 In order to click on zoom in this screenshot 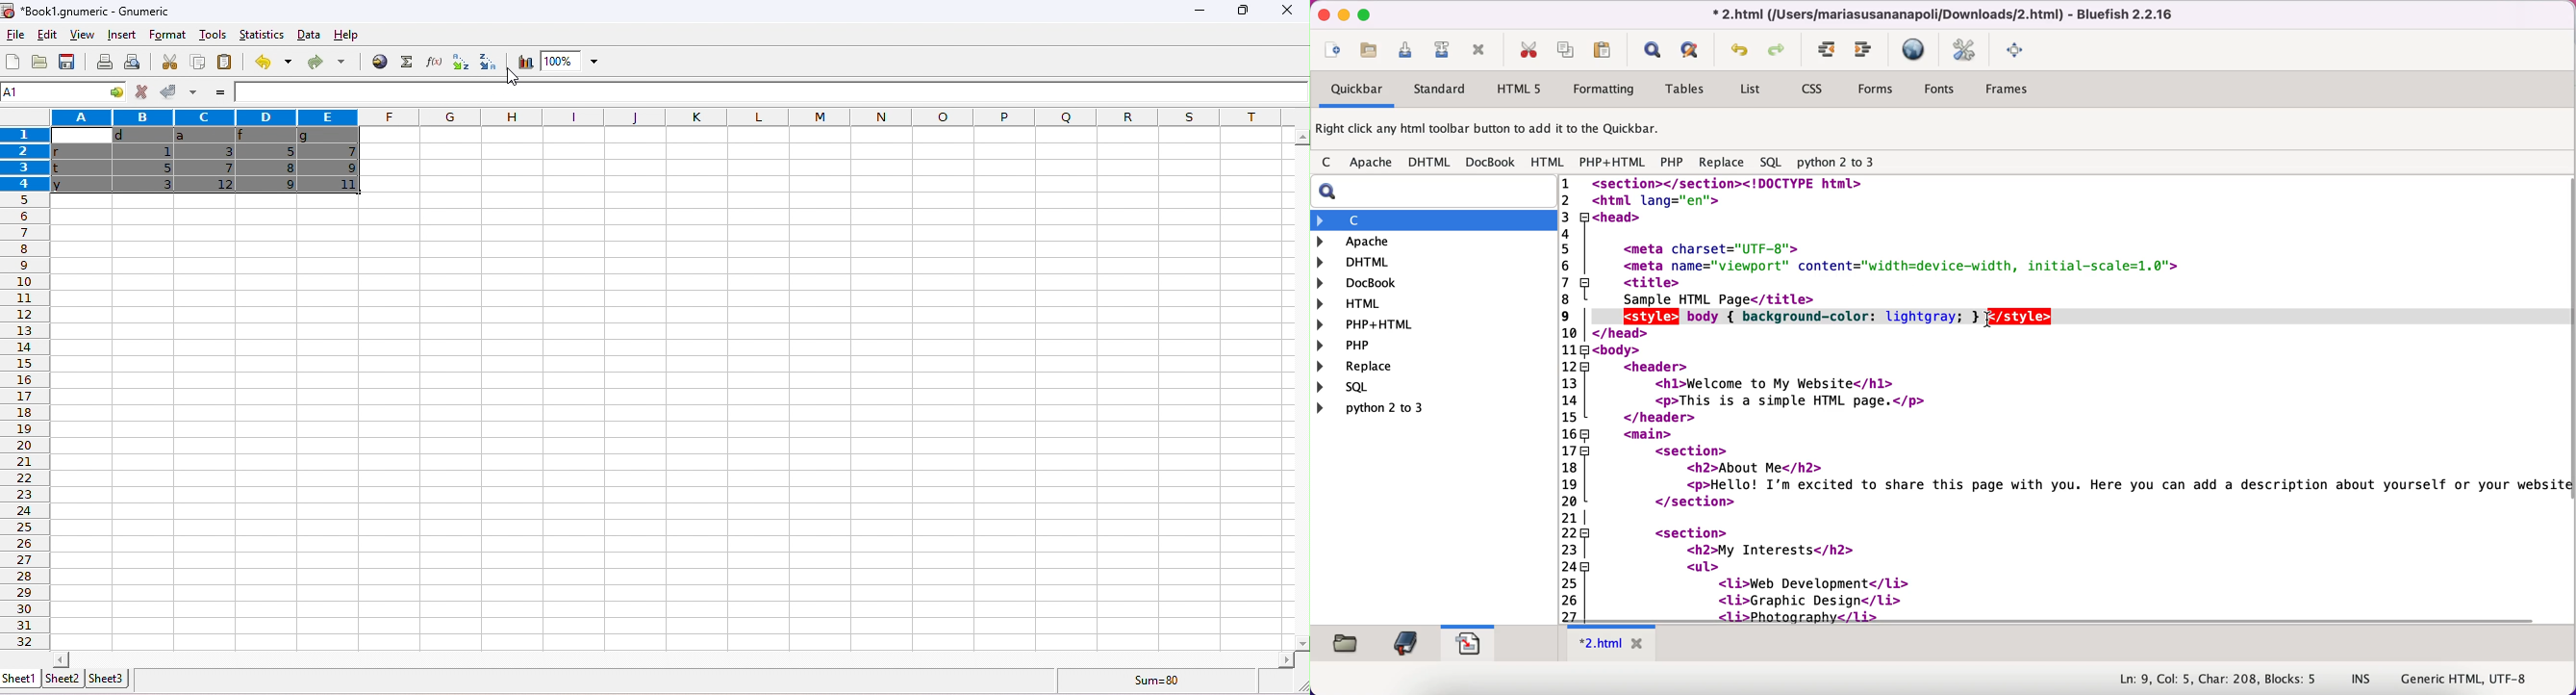, I will do `click(569, 61)`.